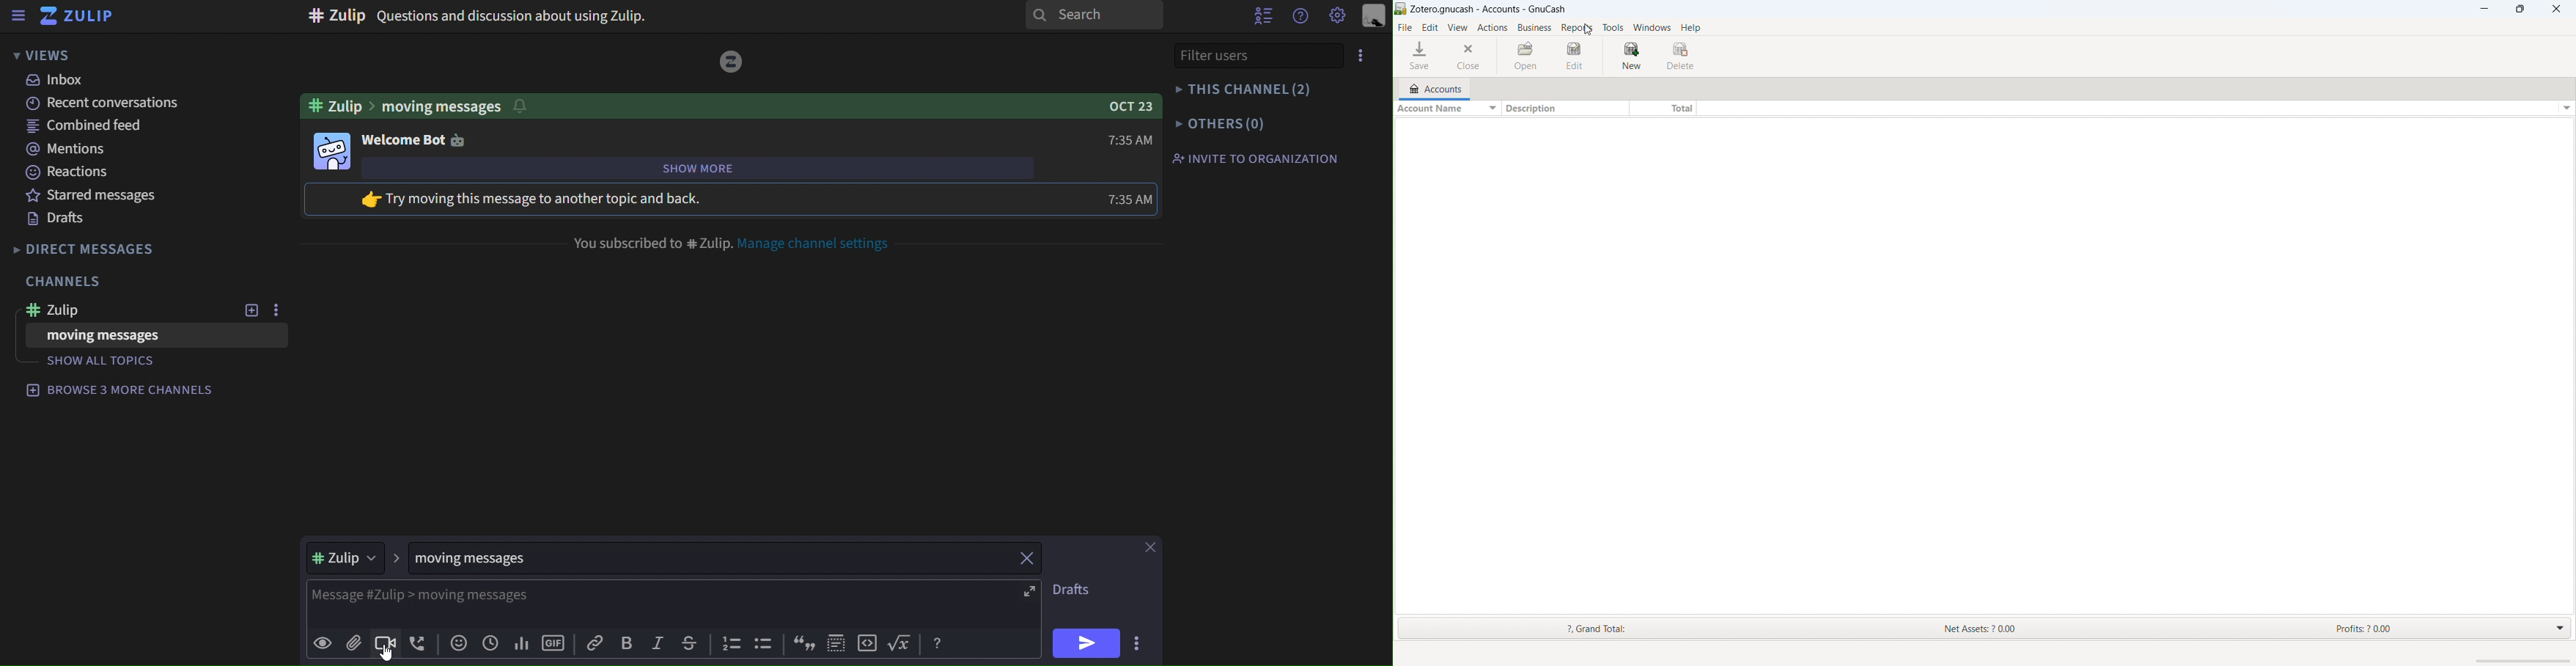 Image resolution: width=2576 pixels, height=672 pixels. Describe the element at coordinates (520, 645) in the screenshot. I see `add poll` at that location.